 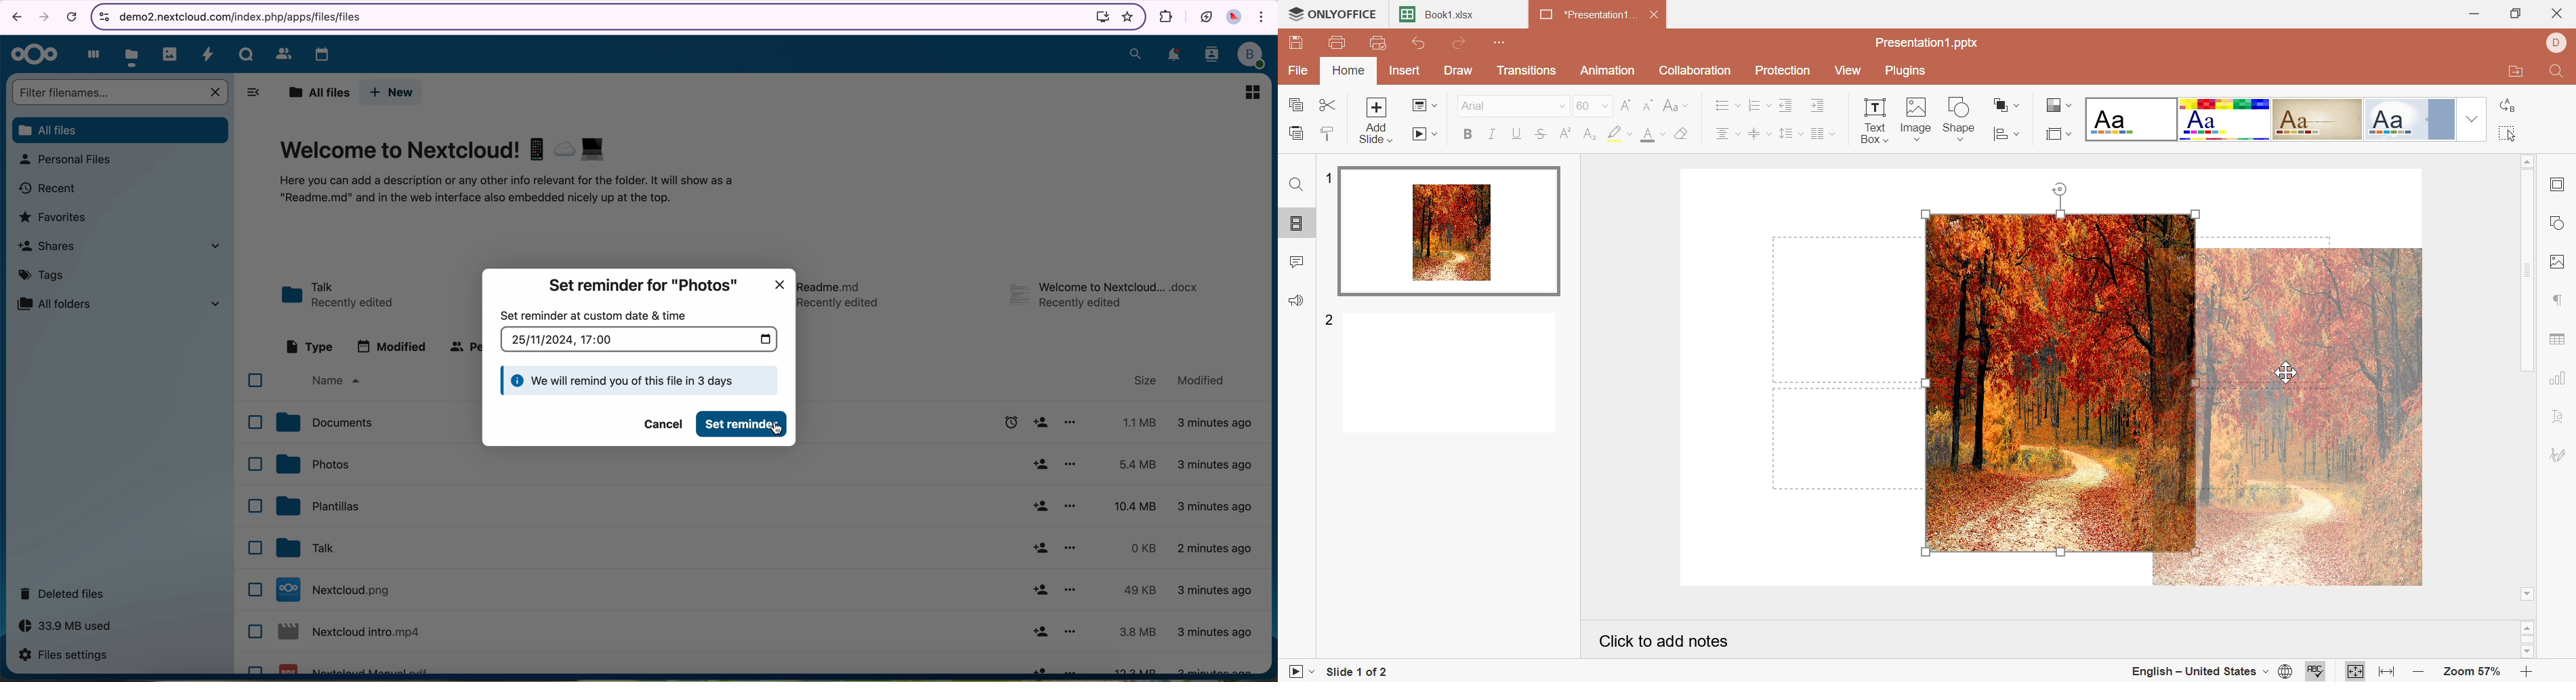 I want to click on 3 minutes ago, so click(x=1215, y=633).